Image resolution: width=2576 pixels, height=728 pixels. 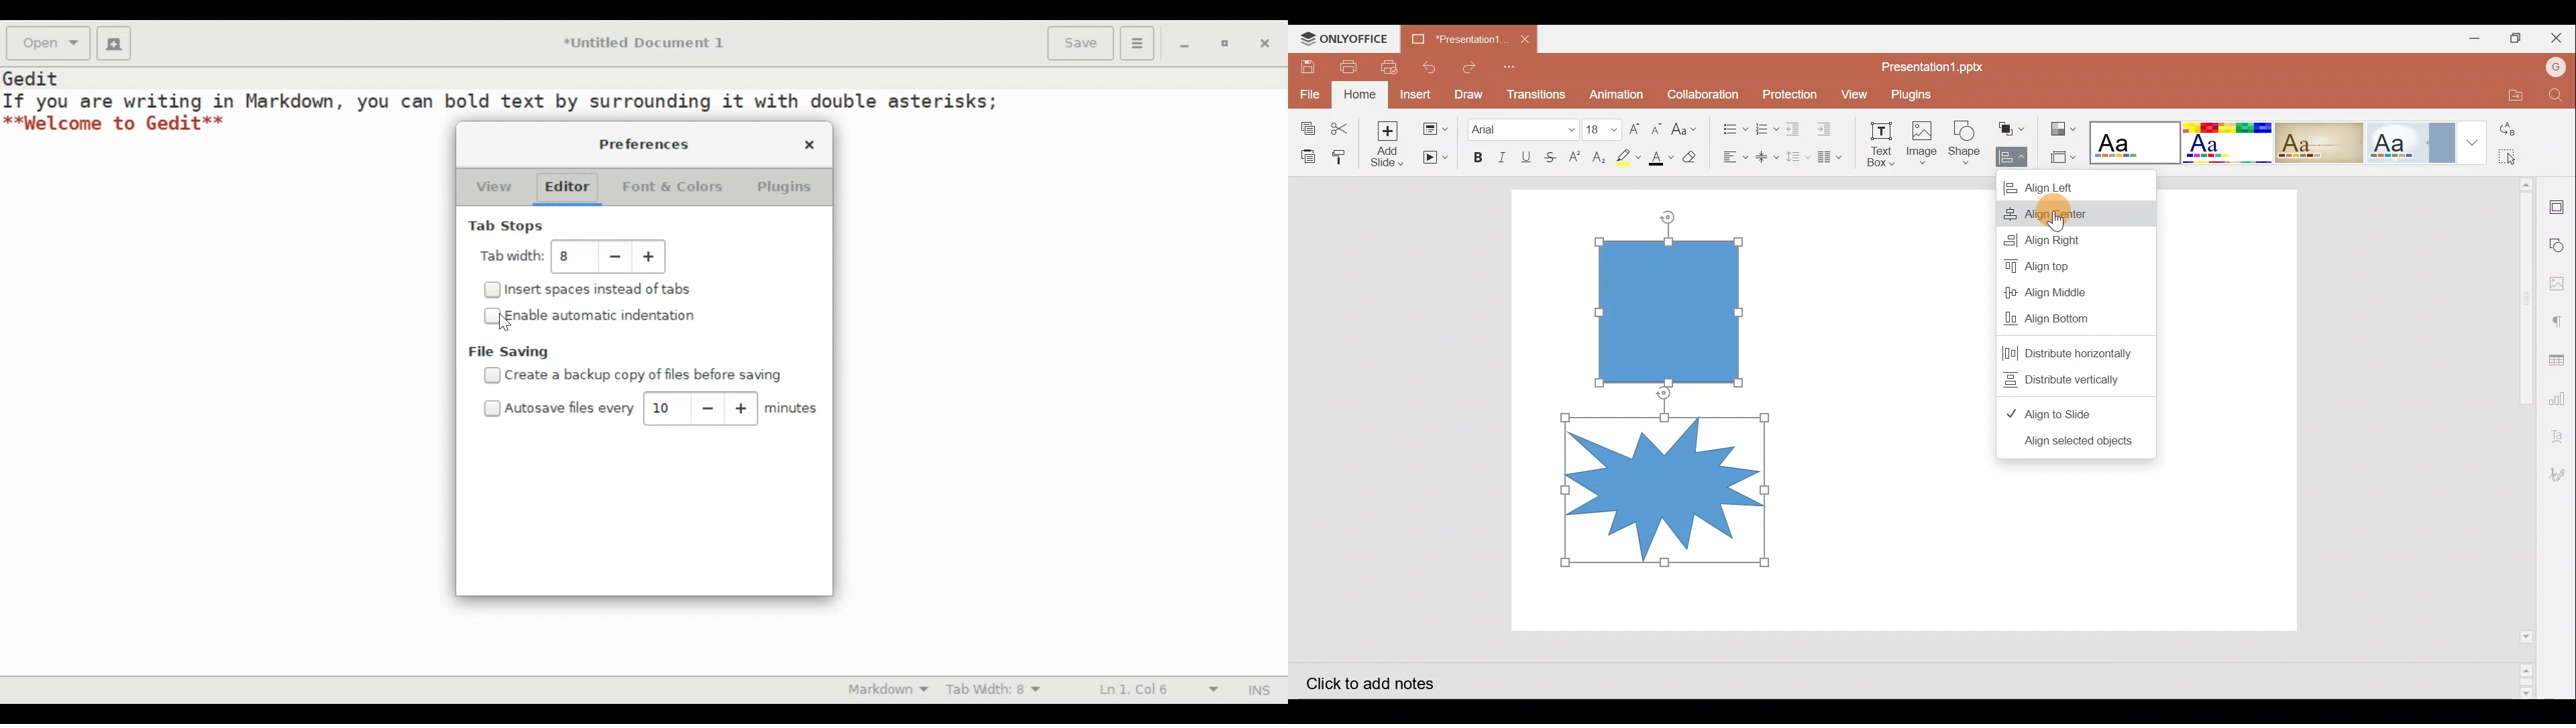 What do you see at coordinates (2132, 210) in the screenshot?
I see `Cursor on Align center` at bounding box center [2132, 210].